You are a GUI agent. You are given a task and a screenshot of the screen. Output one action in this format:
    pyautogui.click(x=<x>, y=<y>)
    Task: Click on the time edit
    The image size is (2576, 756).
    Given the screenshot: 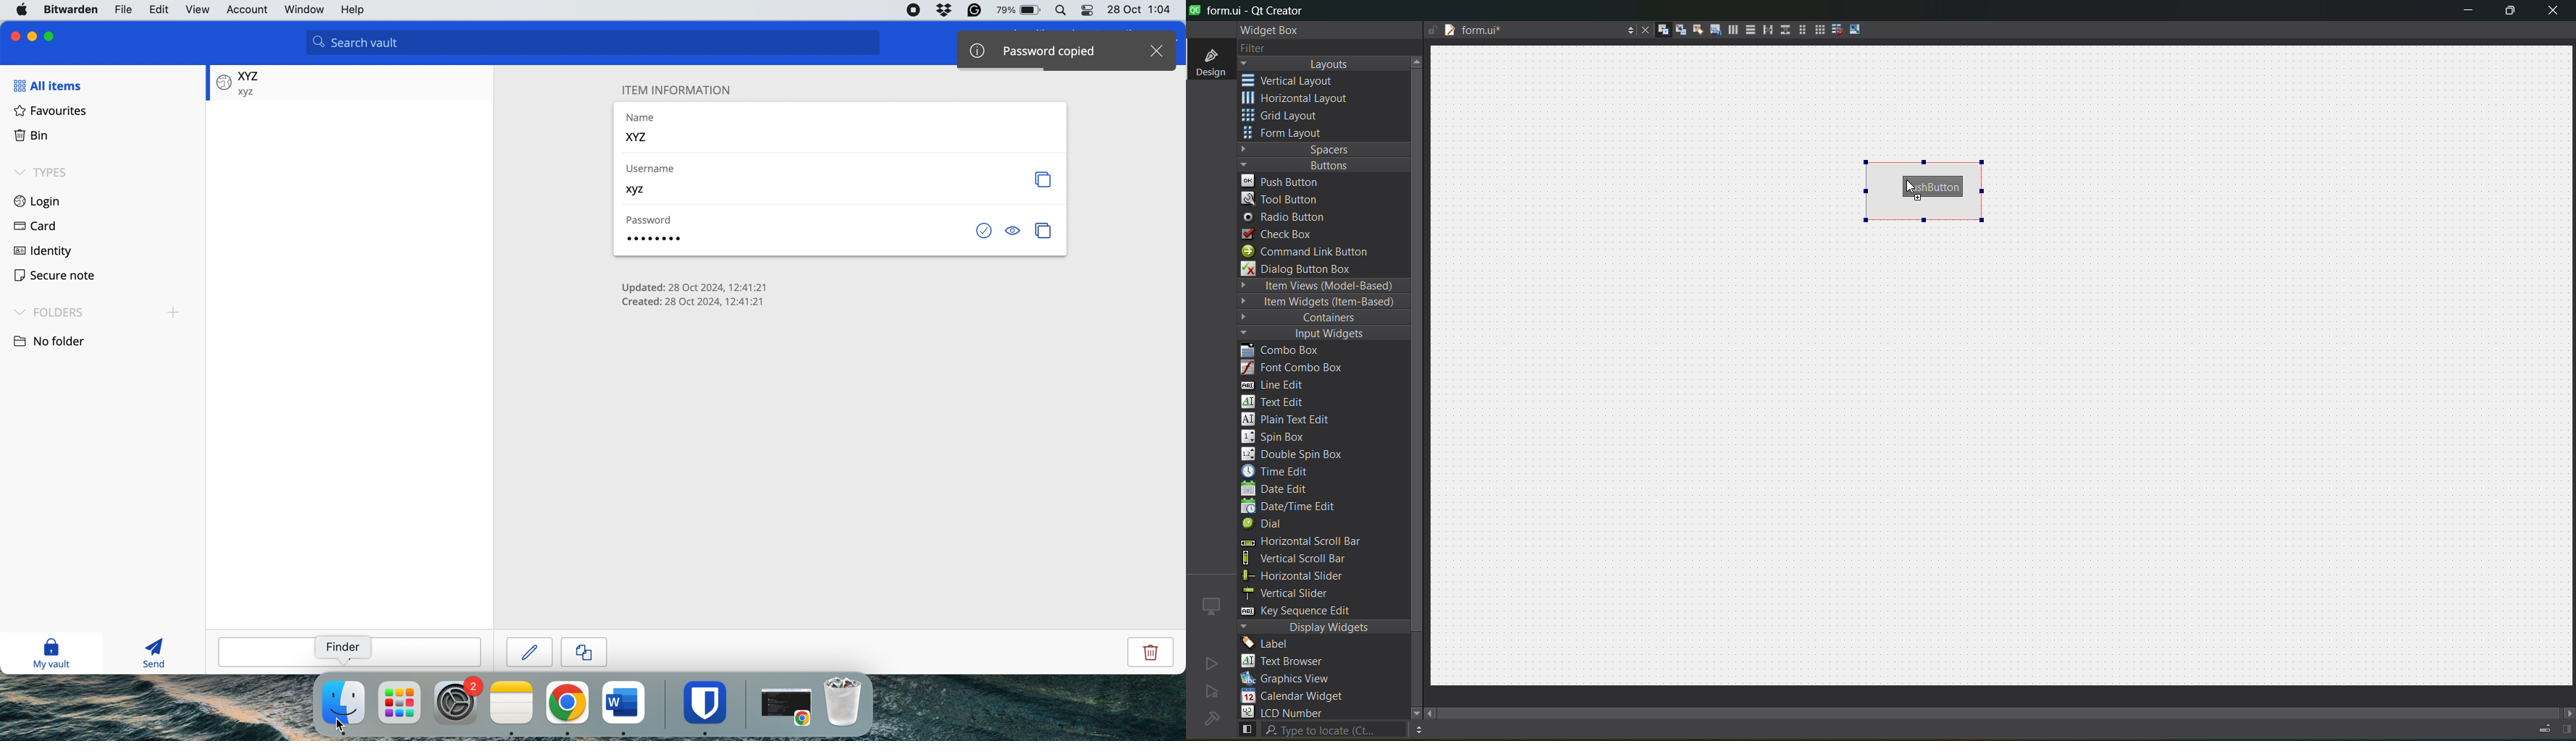 What is the action you would take?
    pyautogui.click(x=1280, y=471)
    